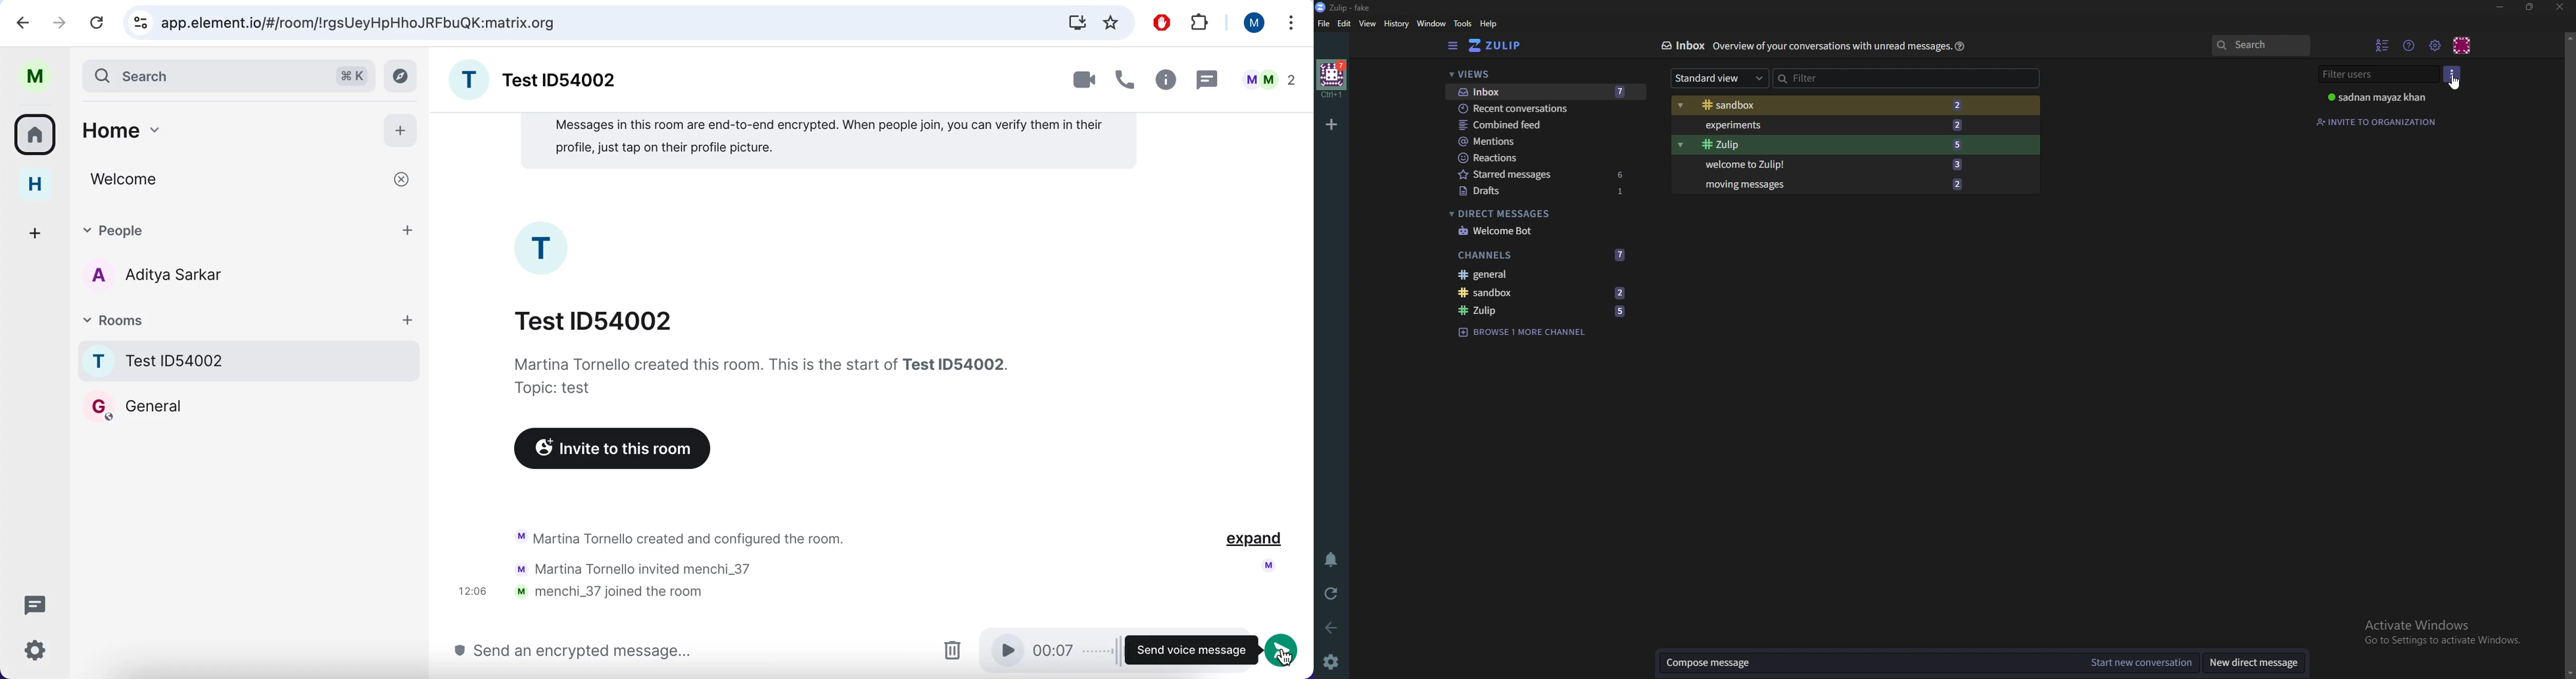 This screenshot has height=700, width=2576. What do you see at coordinates (1161, 22) in the screenshot?
I see `ad block` at bounding box center [1161, 22].